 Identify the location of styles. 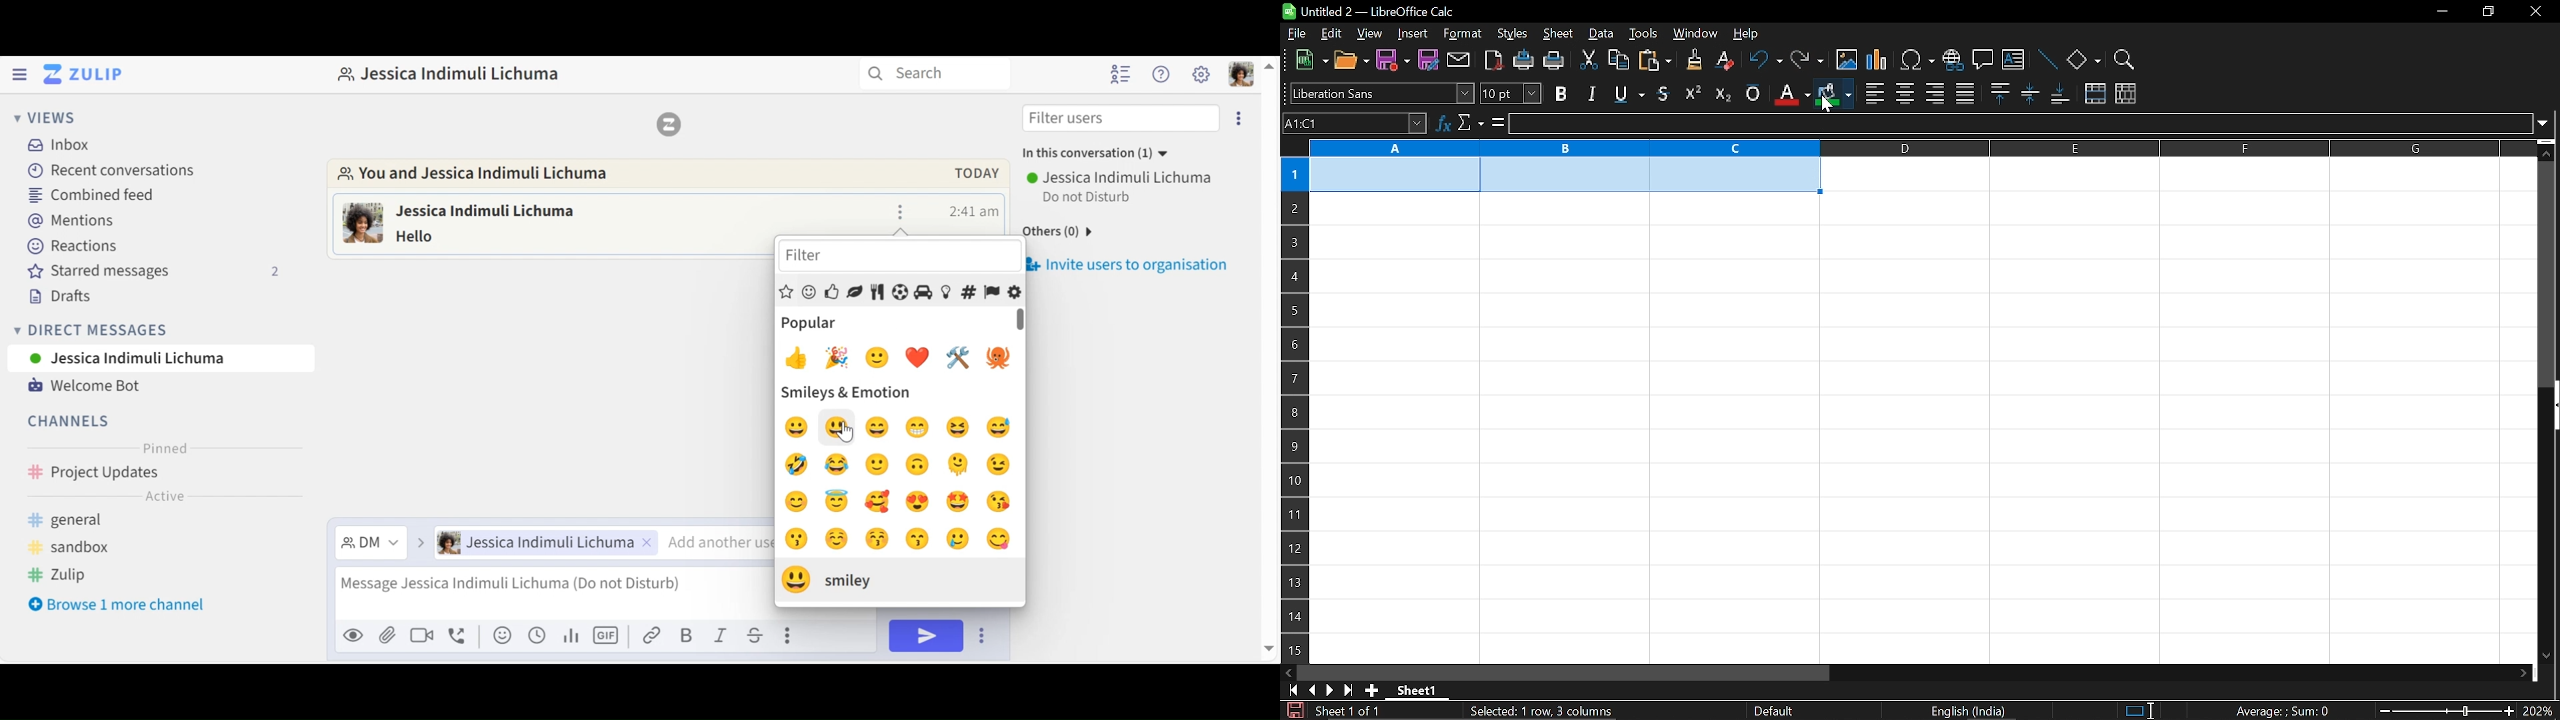
(1512, 35).